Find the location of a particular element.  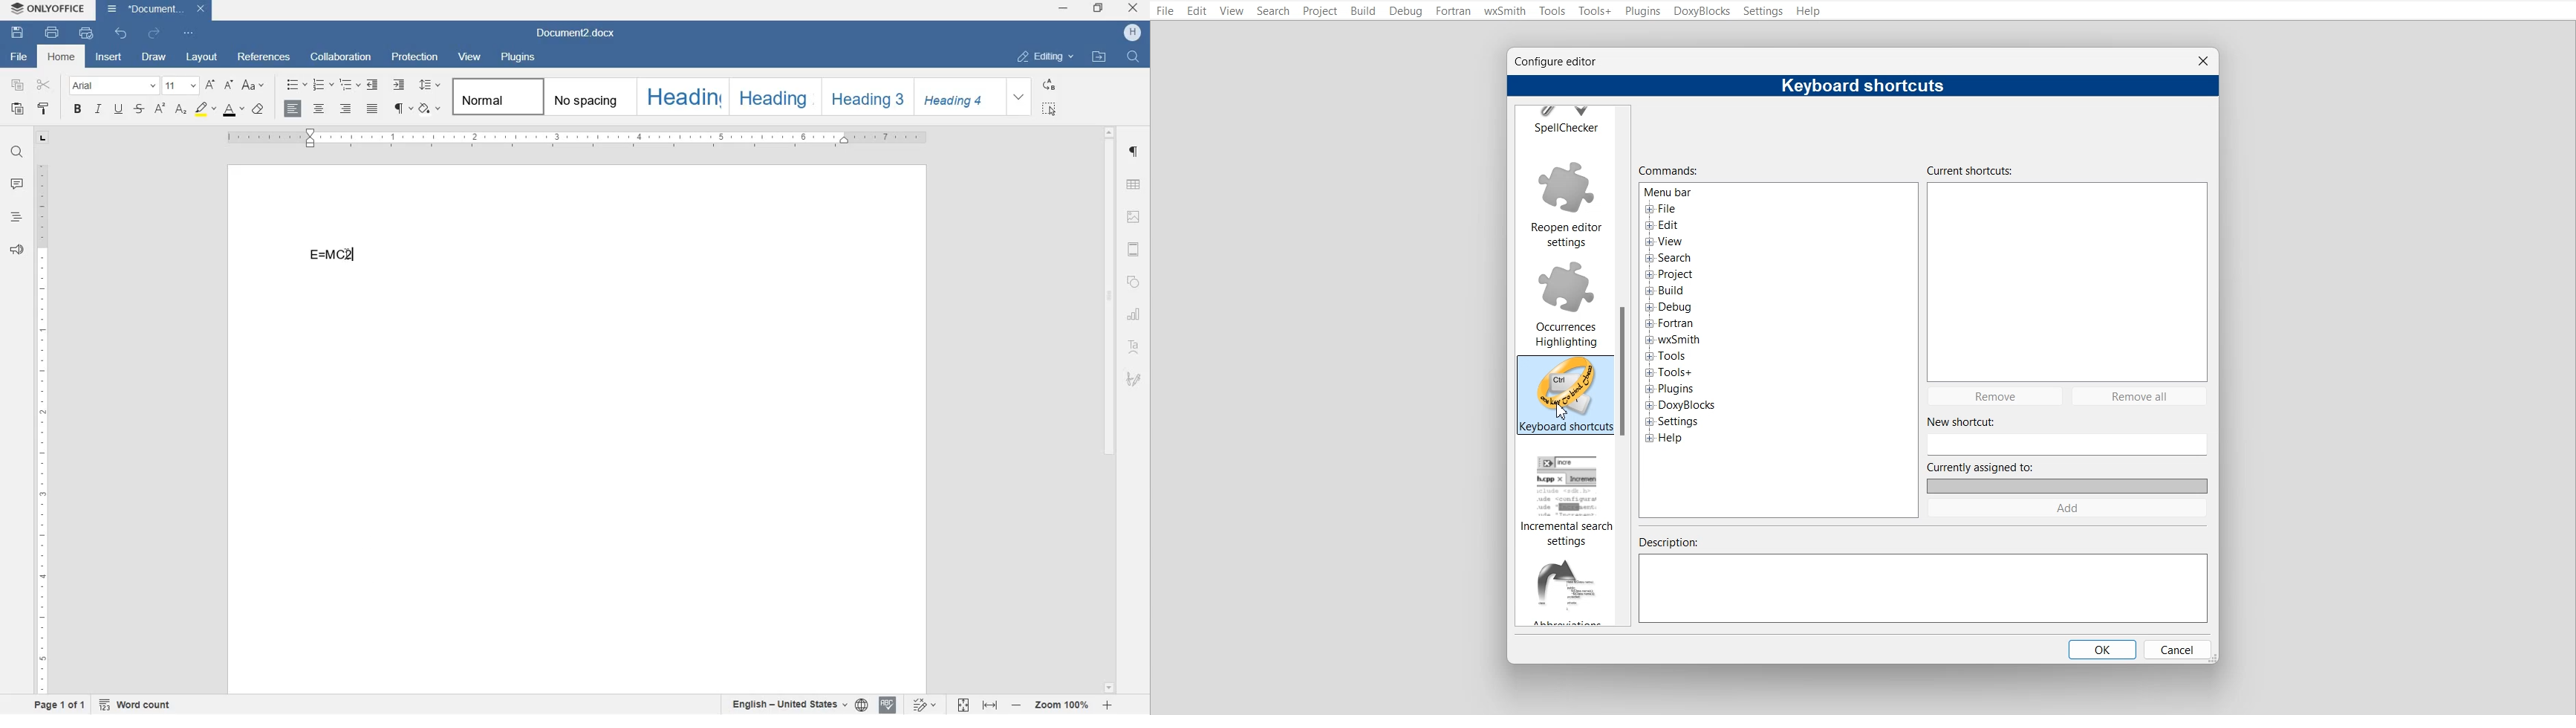

non printing characters is located at coordinates (402, 110).